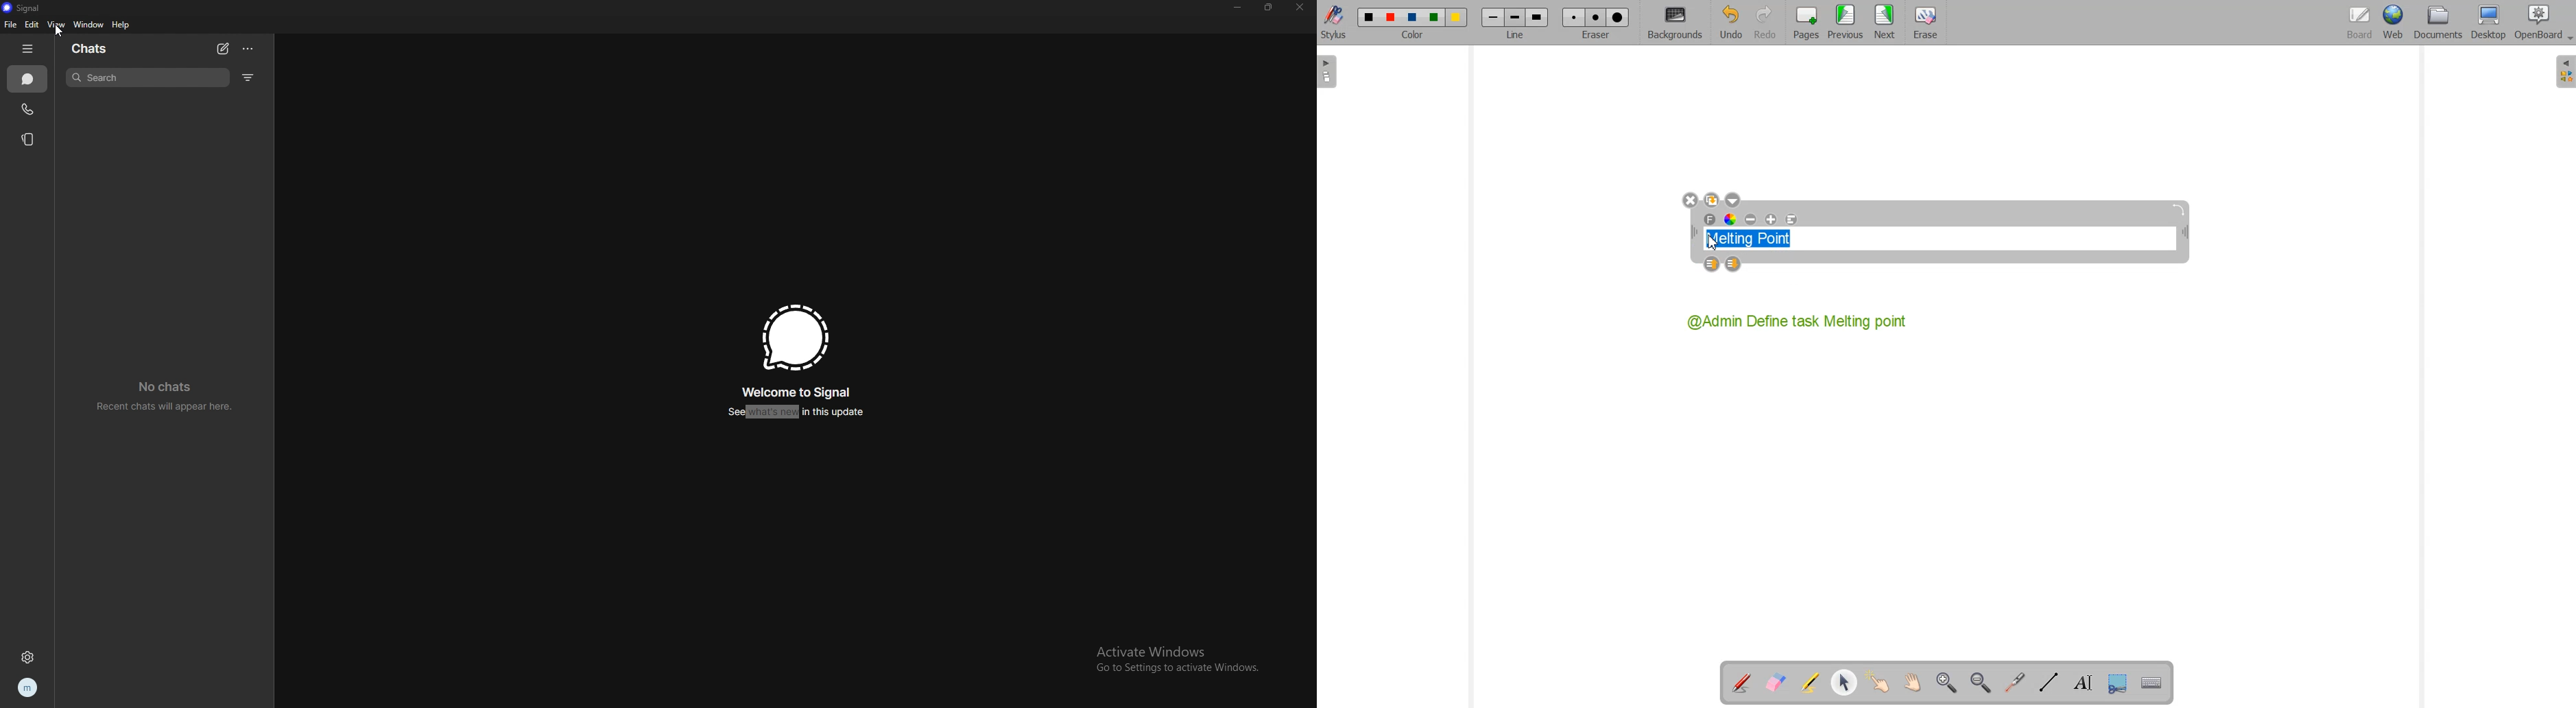 The width and height of the screenshot is (2576, 728). I want to click on cursor, so click(60, 32).